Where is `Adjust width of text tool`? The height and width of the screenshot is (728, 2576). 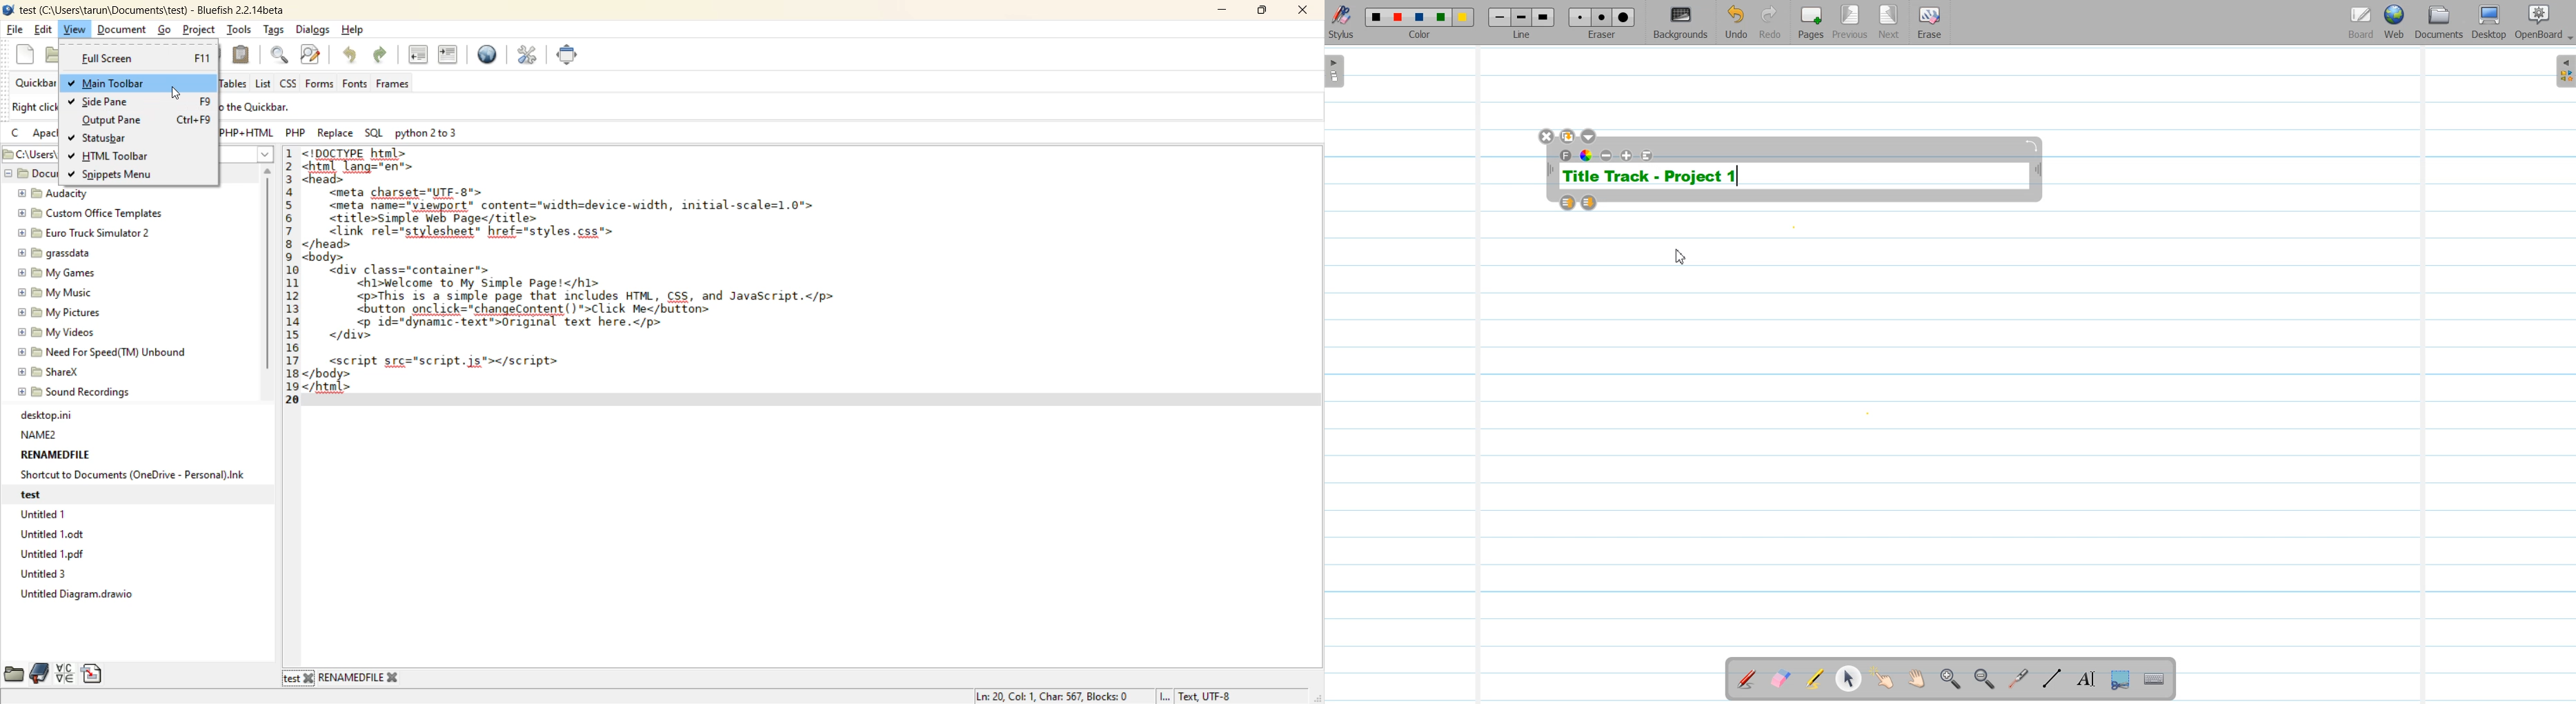 Adjust width of text tool is located at coordinates (2039, 171).